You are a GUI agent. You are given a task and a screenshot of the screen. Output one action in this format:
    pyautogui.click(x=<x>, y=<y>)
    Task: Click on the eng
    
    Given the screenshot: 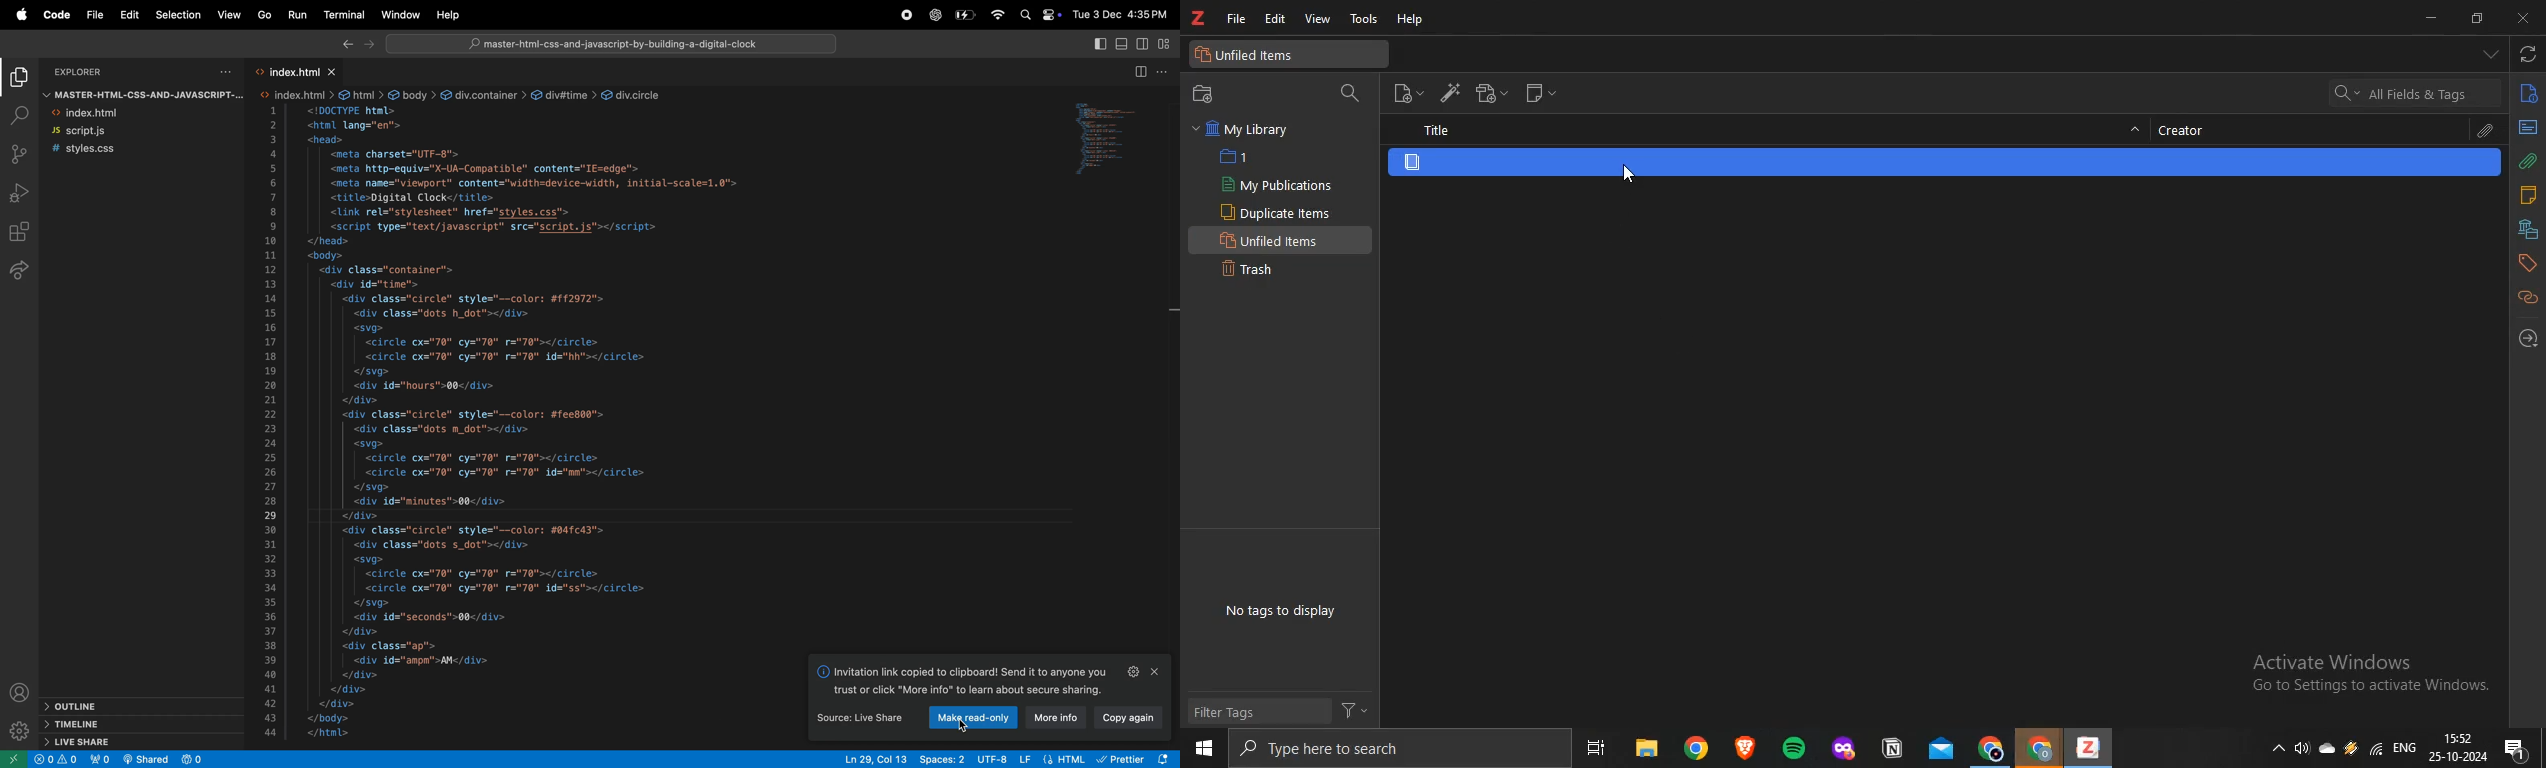 What is the action you would take?
    pyautogui.click(x=2407, y=745)
    